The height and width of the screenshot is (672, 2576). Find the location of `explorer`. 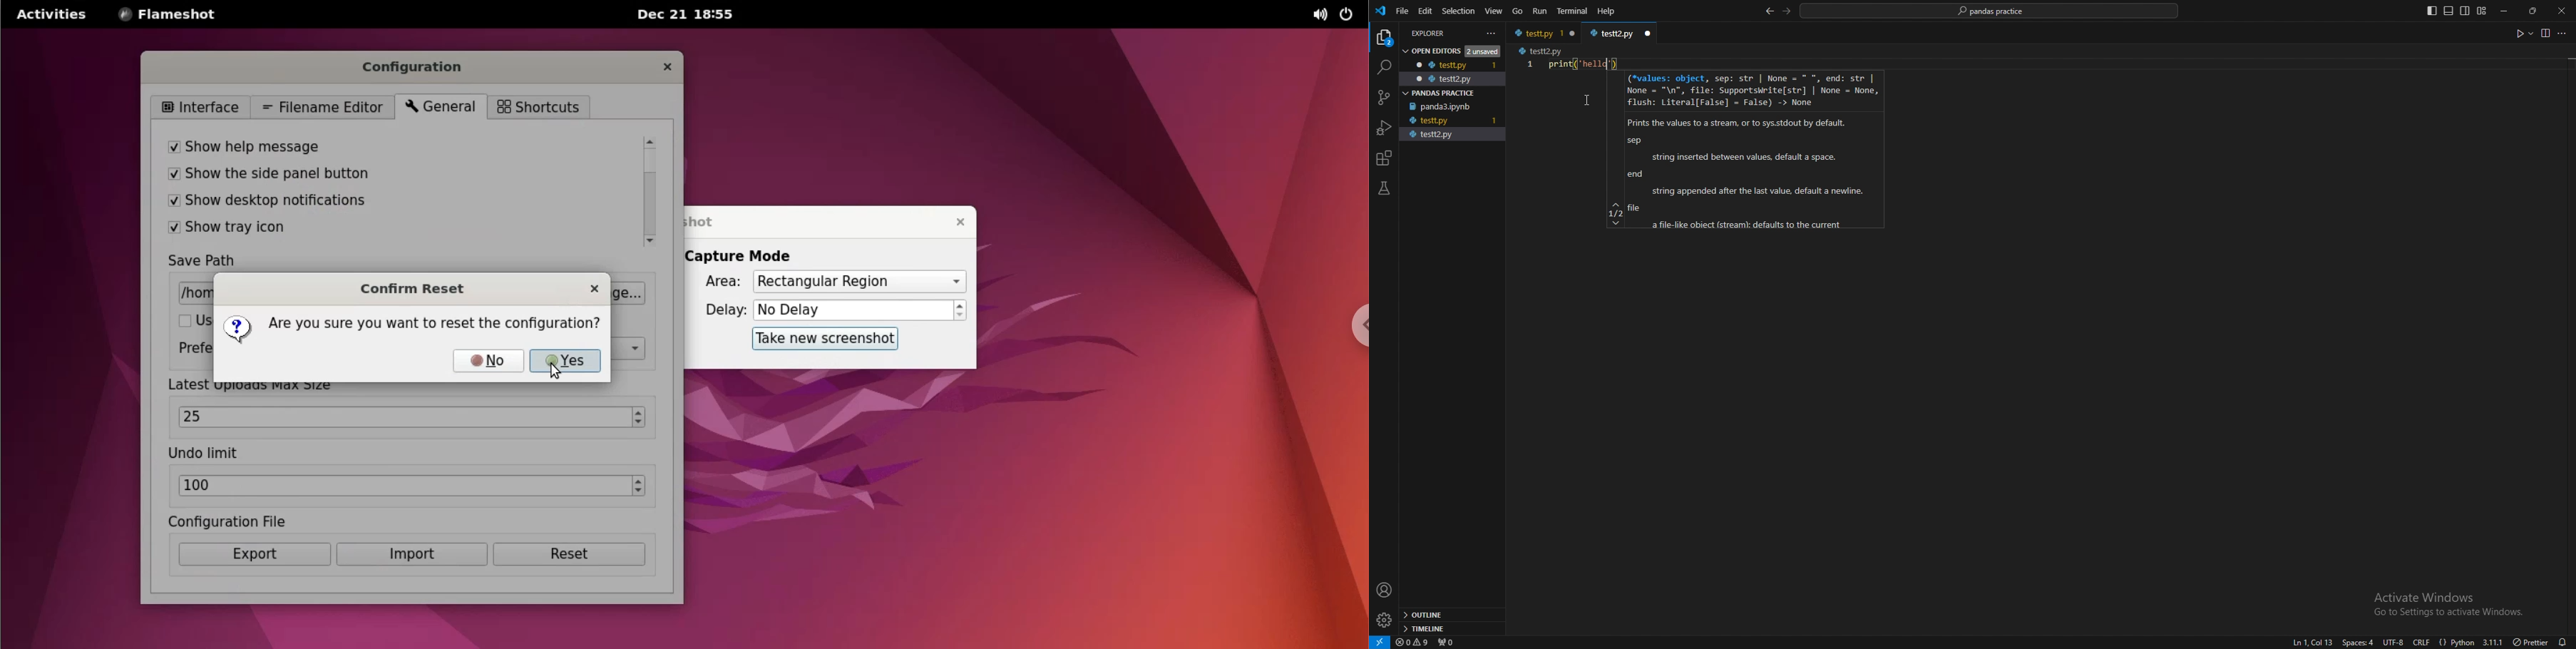

explorer is located at coordinates (1385, 38).